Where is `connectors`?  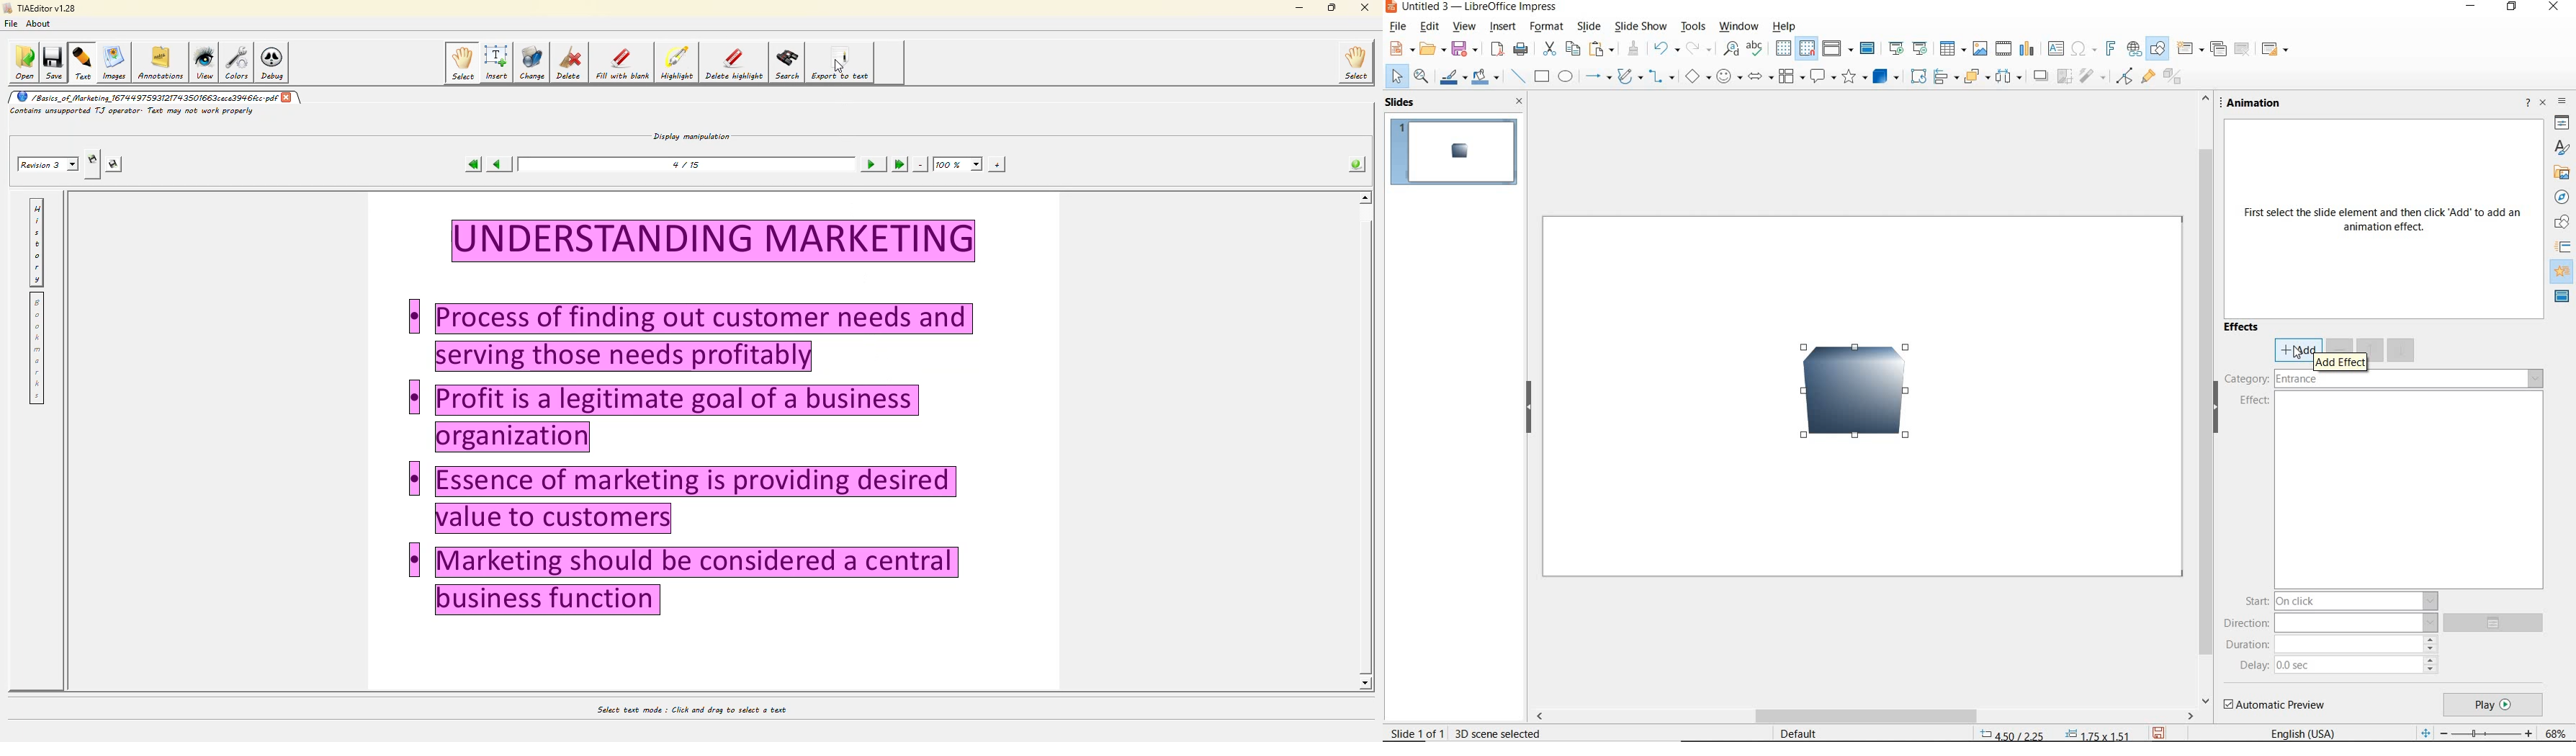 connectors is located at coordinates (1661, 78).